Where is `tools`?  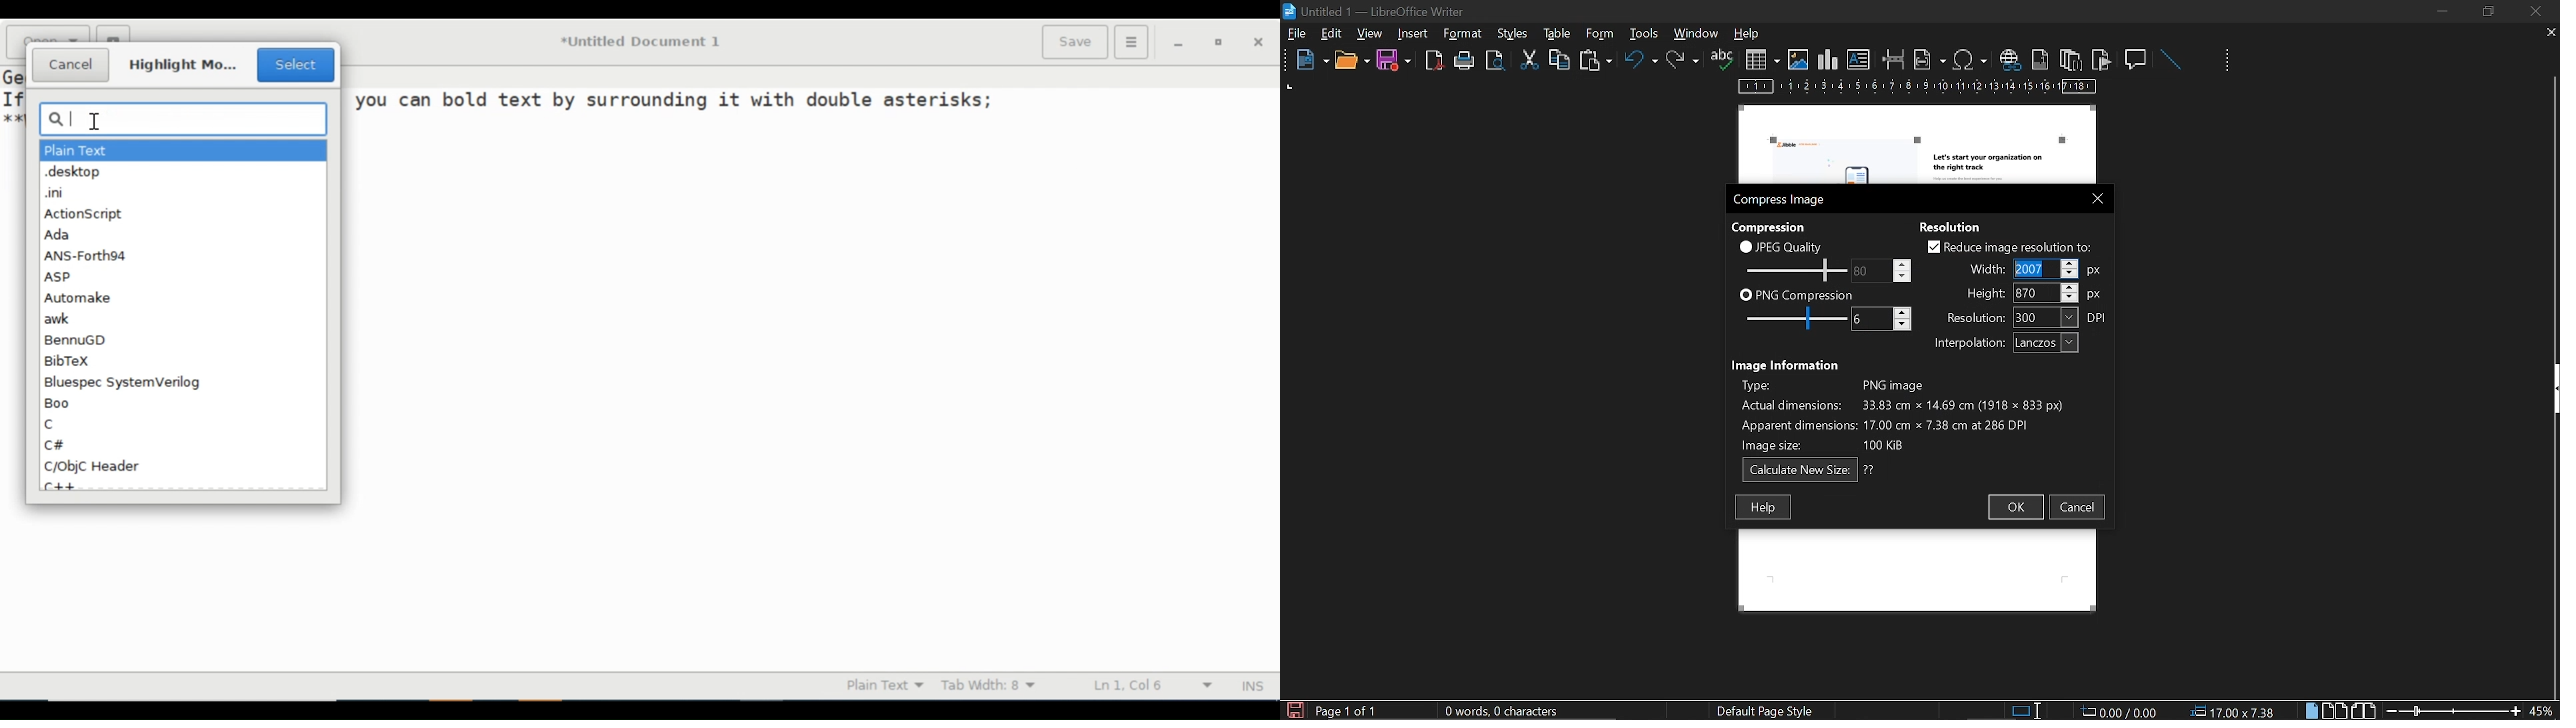 tools is located at coordinates (1466, 34).